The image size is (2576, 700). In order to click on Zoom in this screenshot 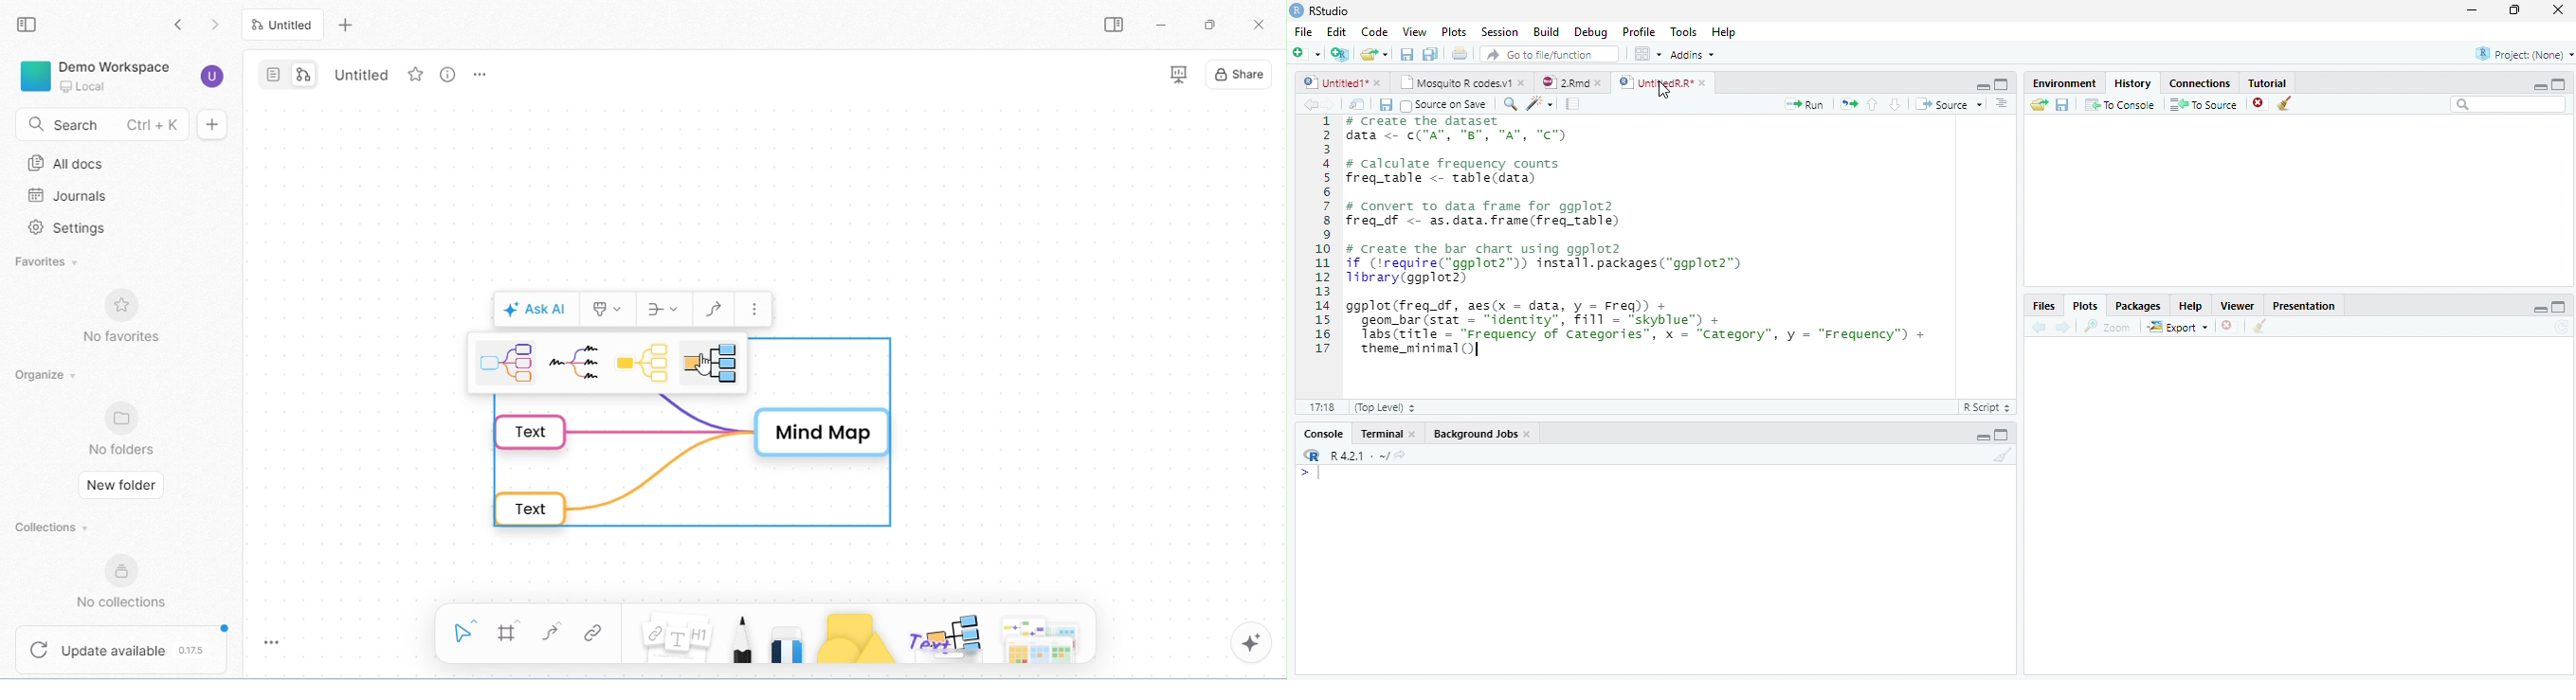, I will do `click(1511, 105)`.